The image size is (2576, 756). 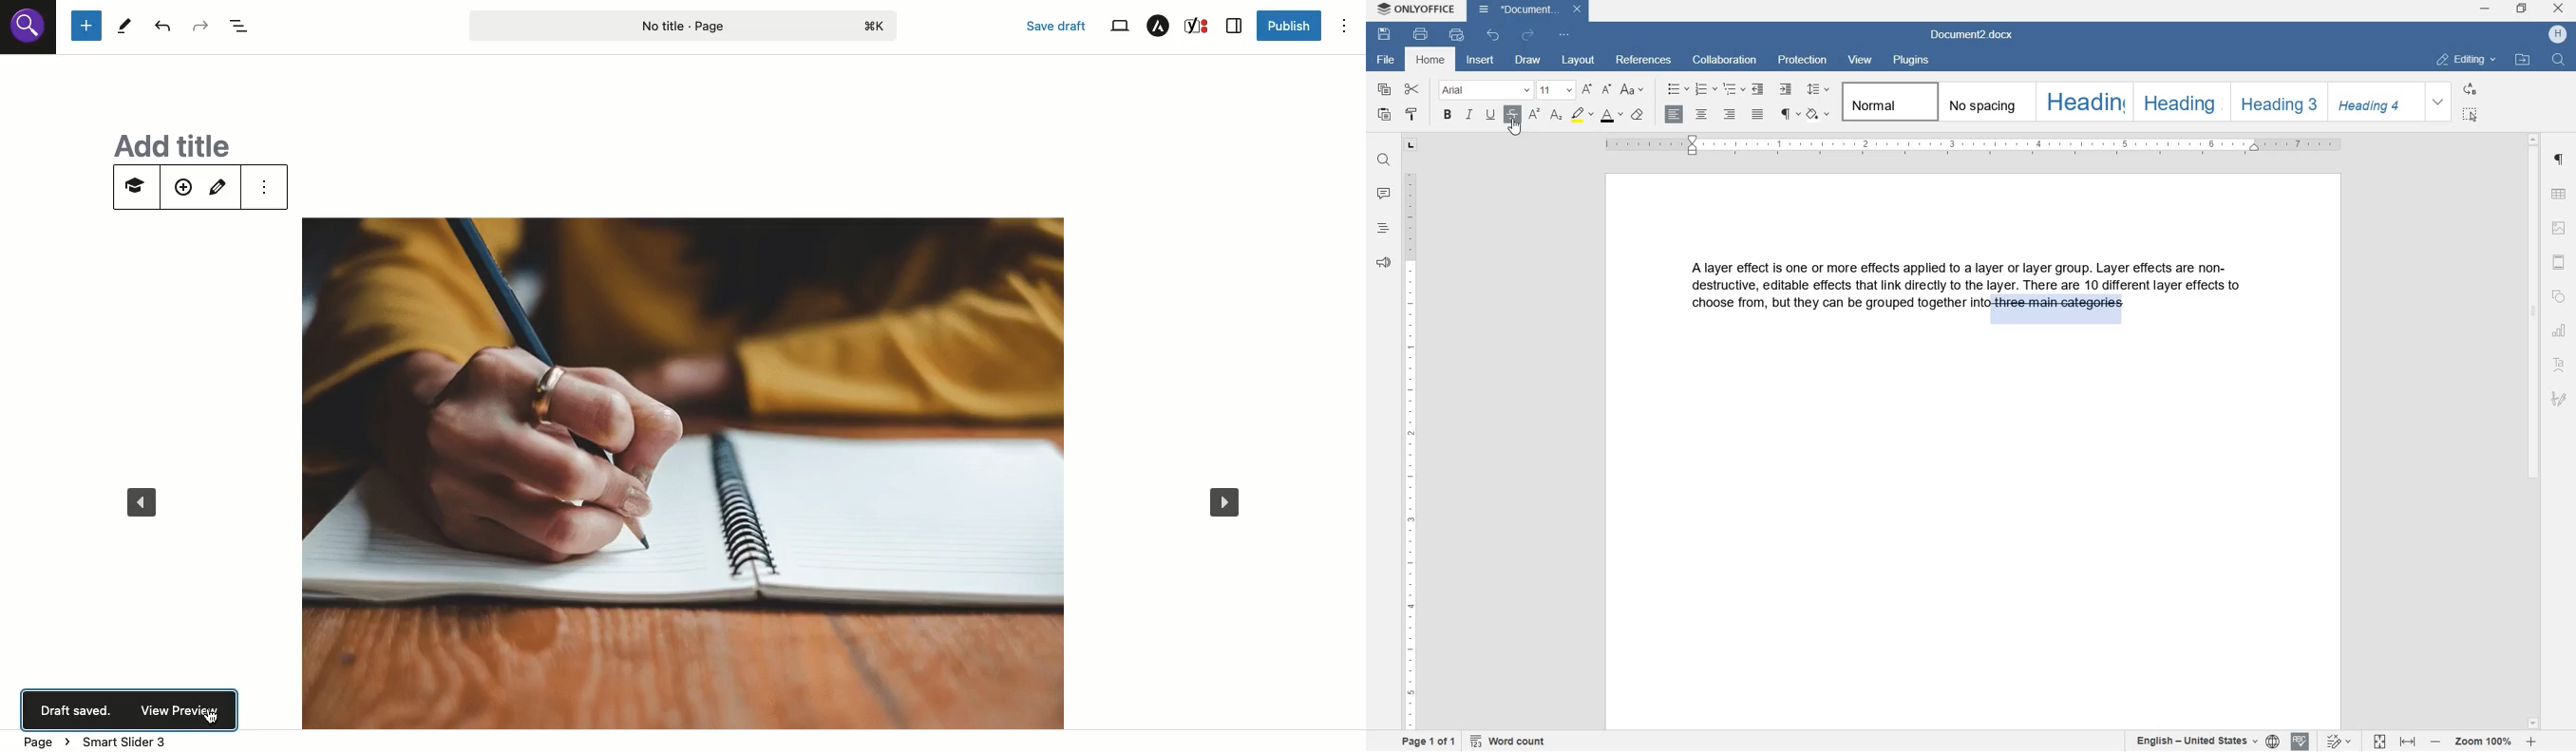 What do you see at coordinates (1431, 61) in the screenshot?
I see `home` at bounding box center [1431, 61].